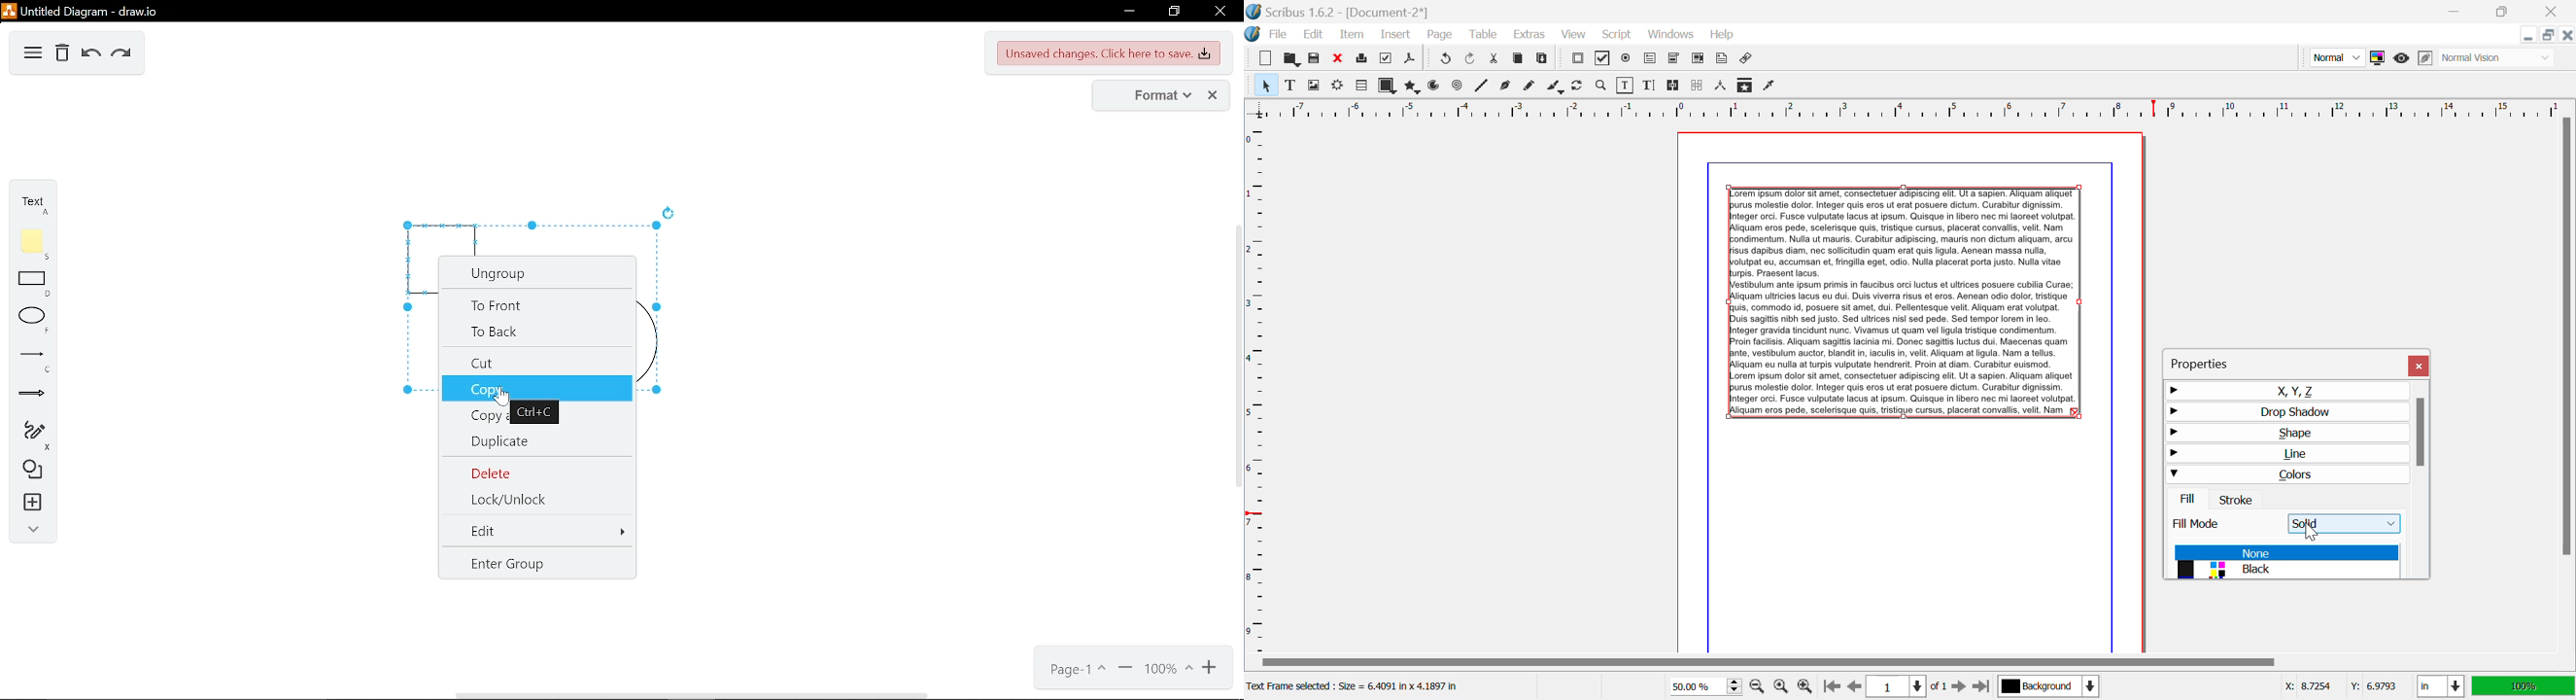 The image size is (2576, 700). What do you see at coordinates (1746, 85) in the screenshot?
I see `Copy Item Properties` at bounding box center [1746, 85].